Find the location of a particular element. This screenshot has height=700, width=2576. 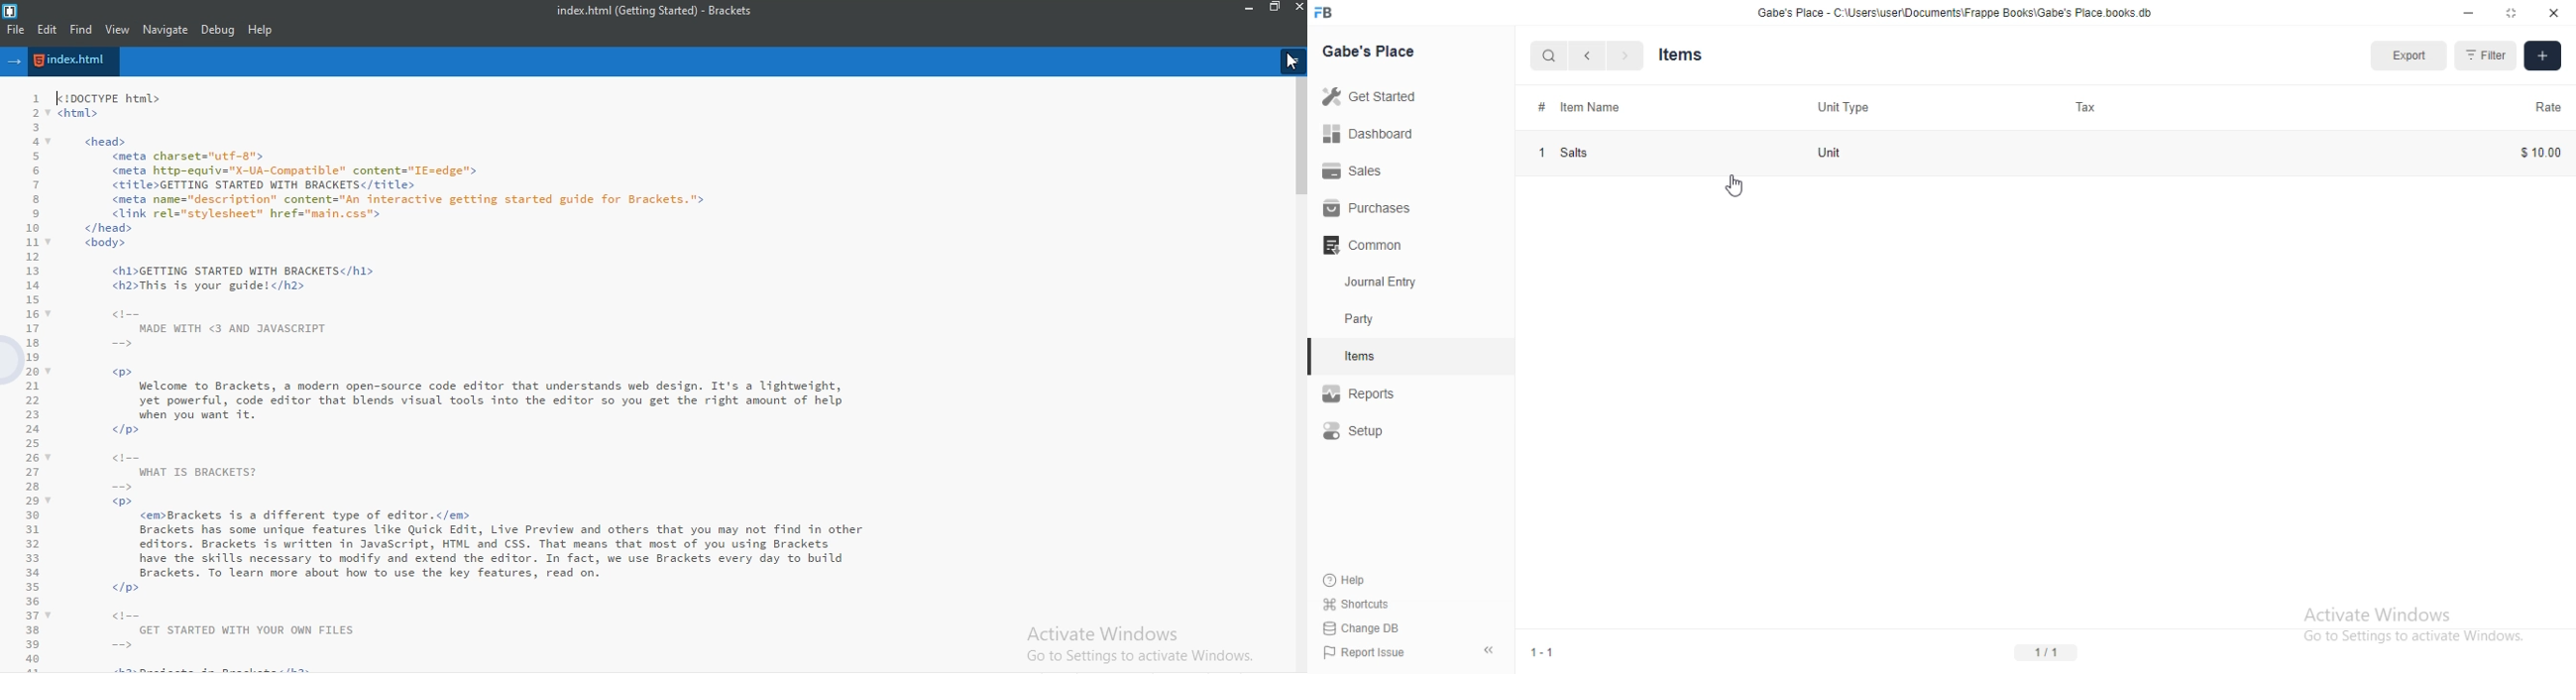

1 is located at coordinates (1540, 152).